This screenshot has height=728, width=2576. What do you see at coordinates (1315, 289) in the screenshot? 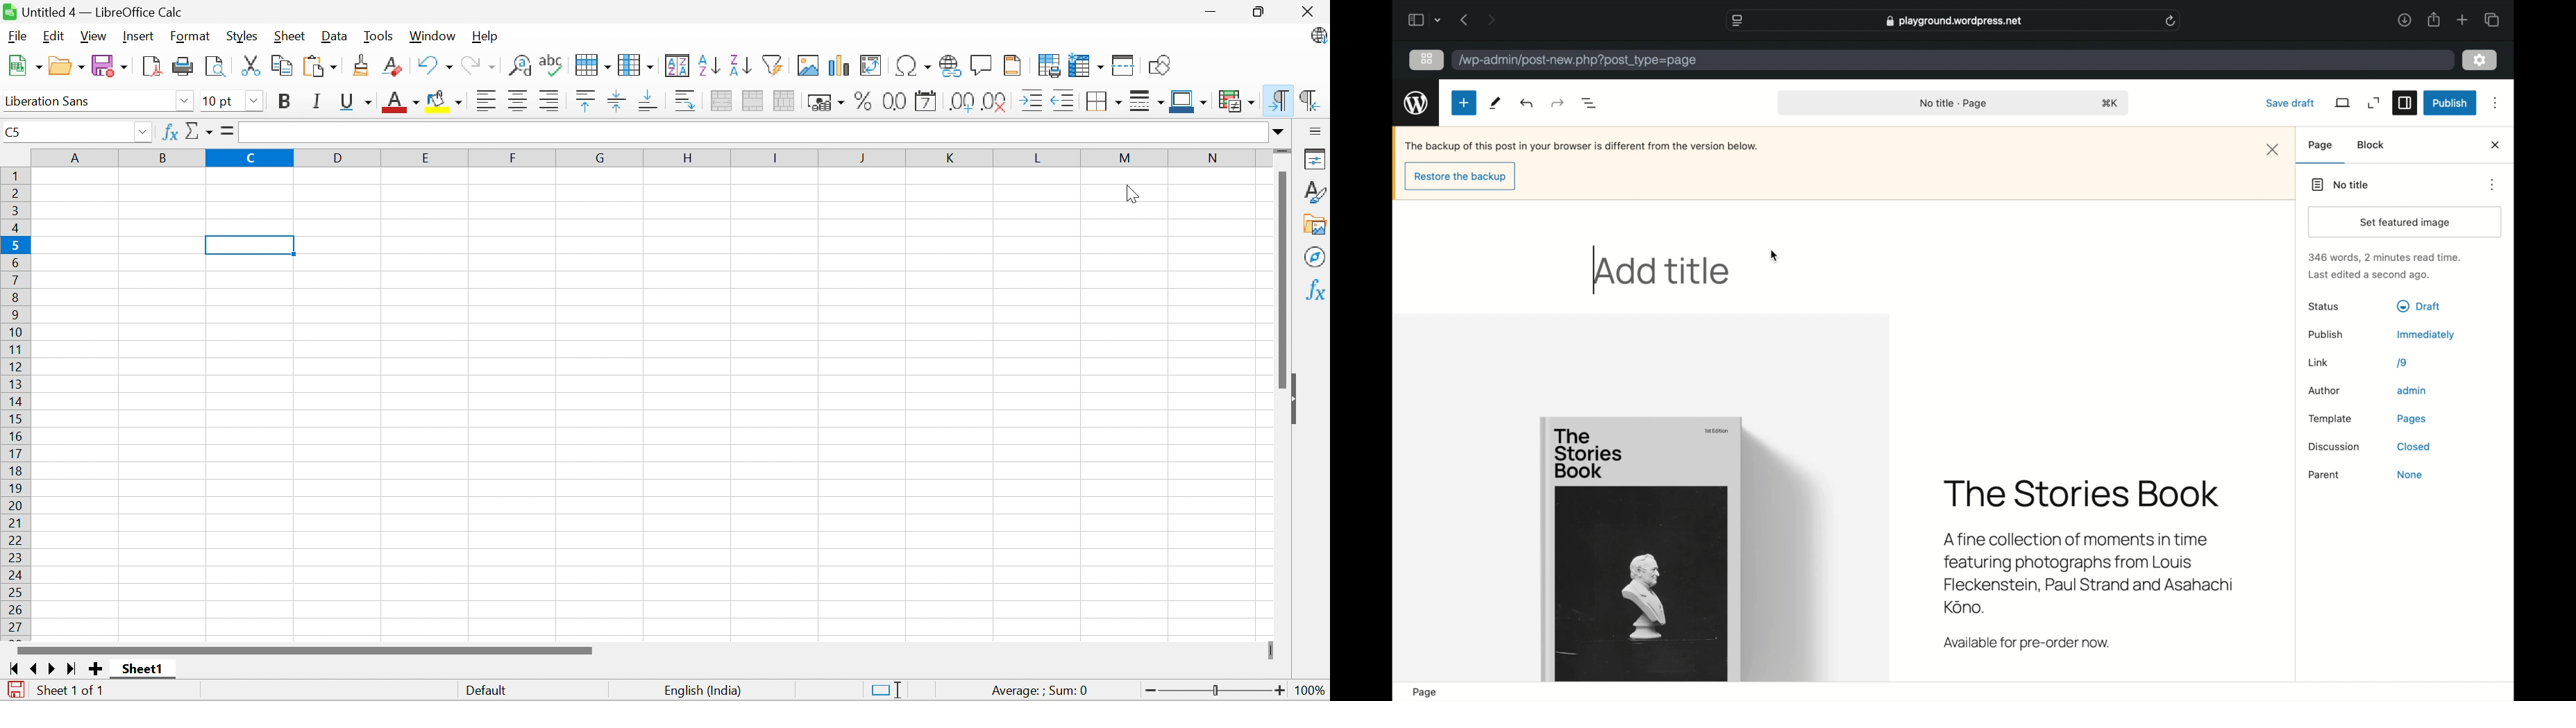
I see `Functions` at bounding box center [1315, 289].